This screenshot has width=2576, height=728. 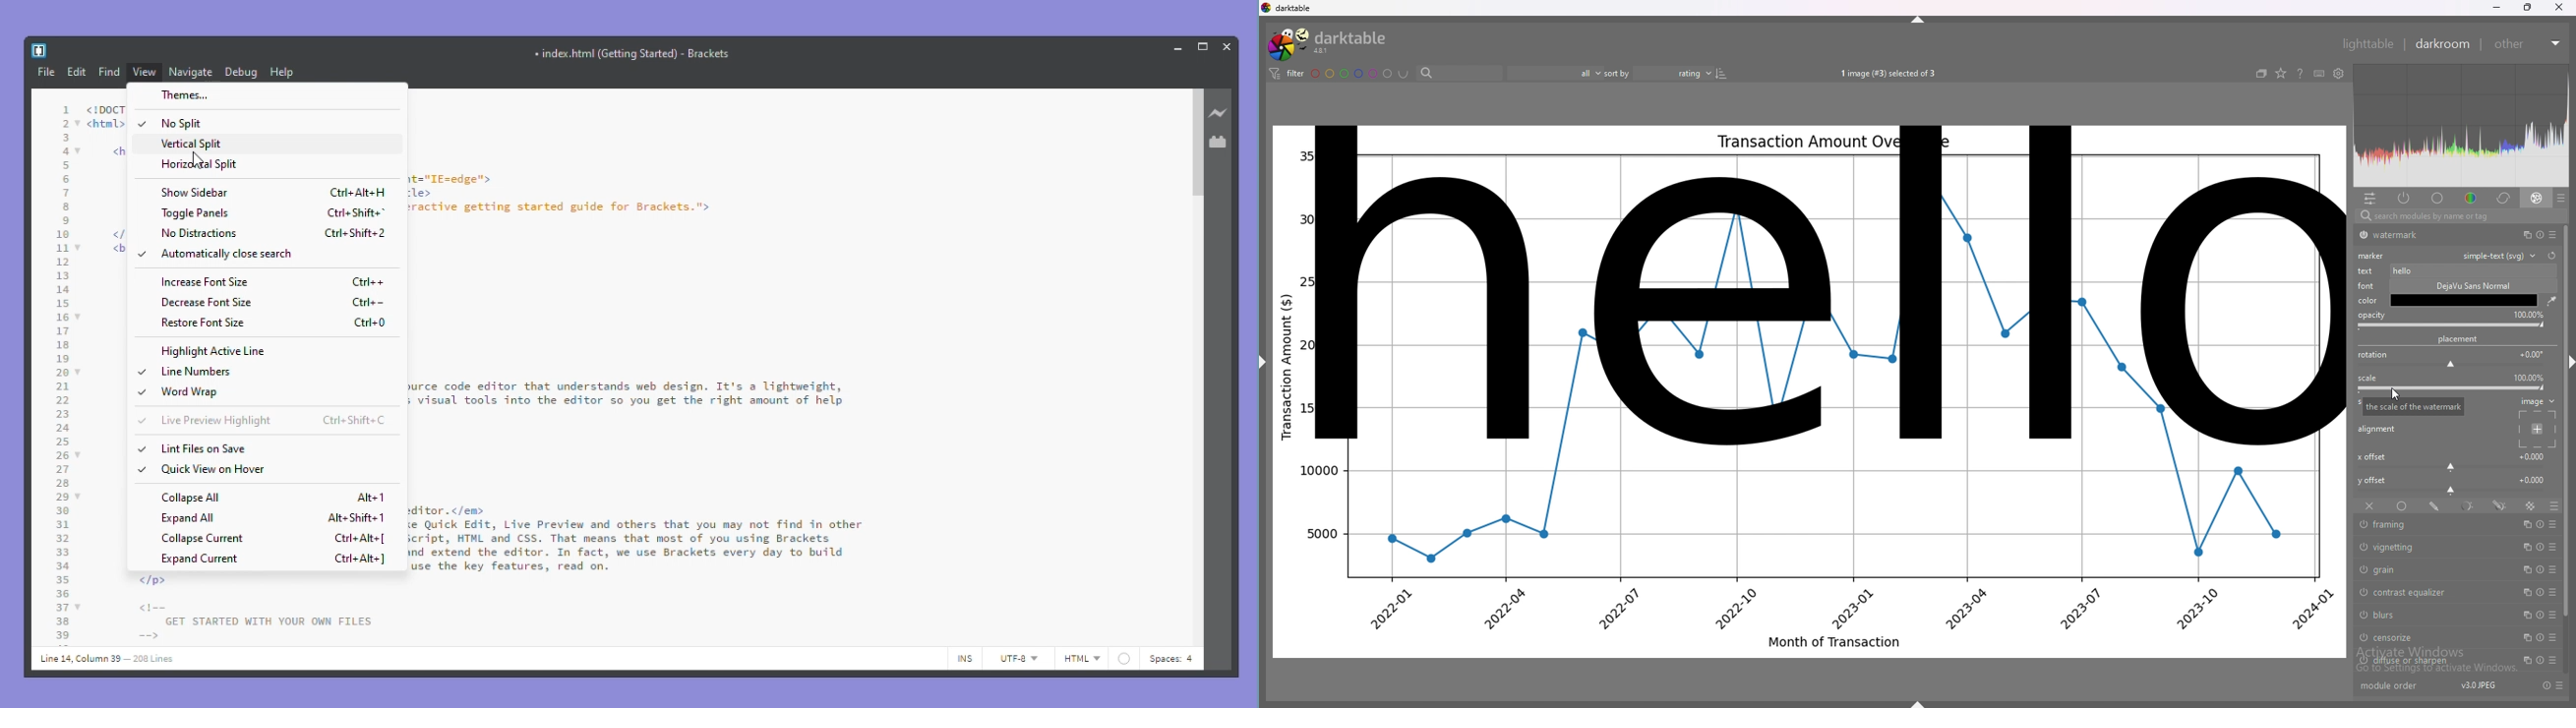 What do you see at coordinates (2527, 570) in the screenshot?
I see `multiple instances action` at bounding box center [2527, 570].